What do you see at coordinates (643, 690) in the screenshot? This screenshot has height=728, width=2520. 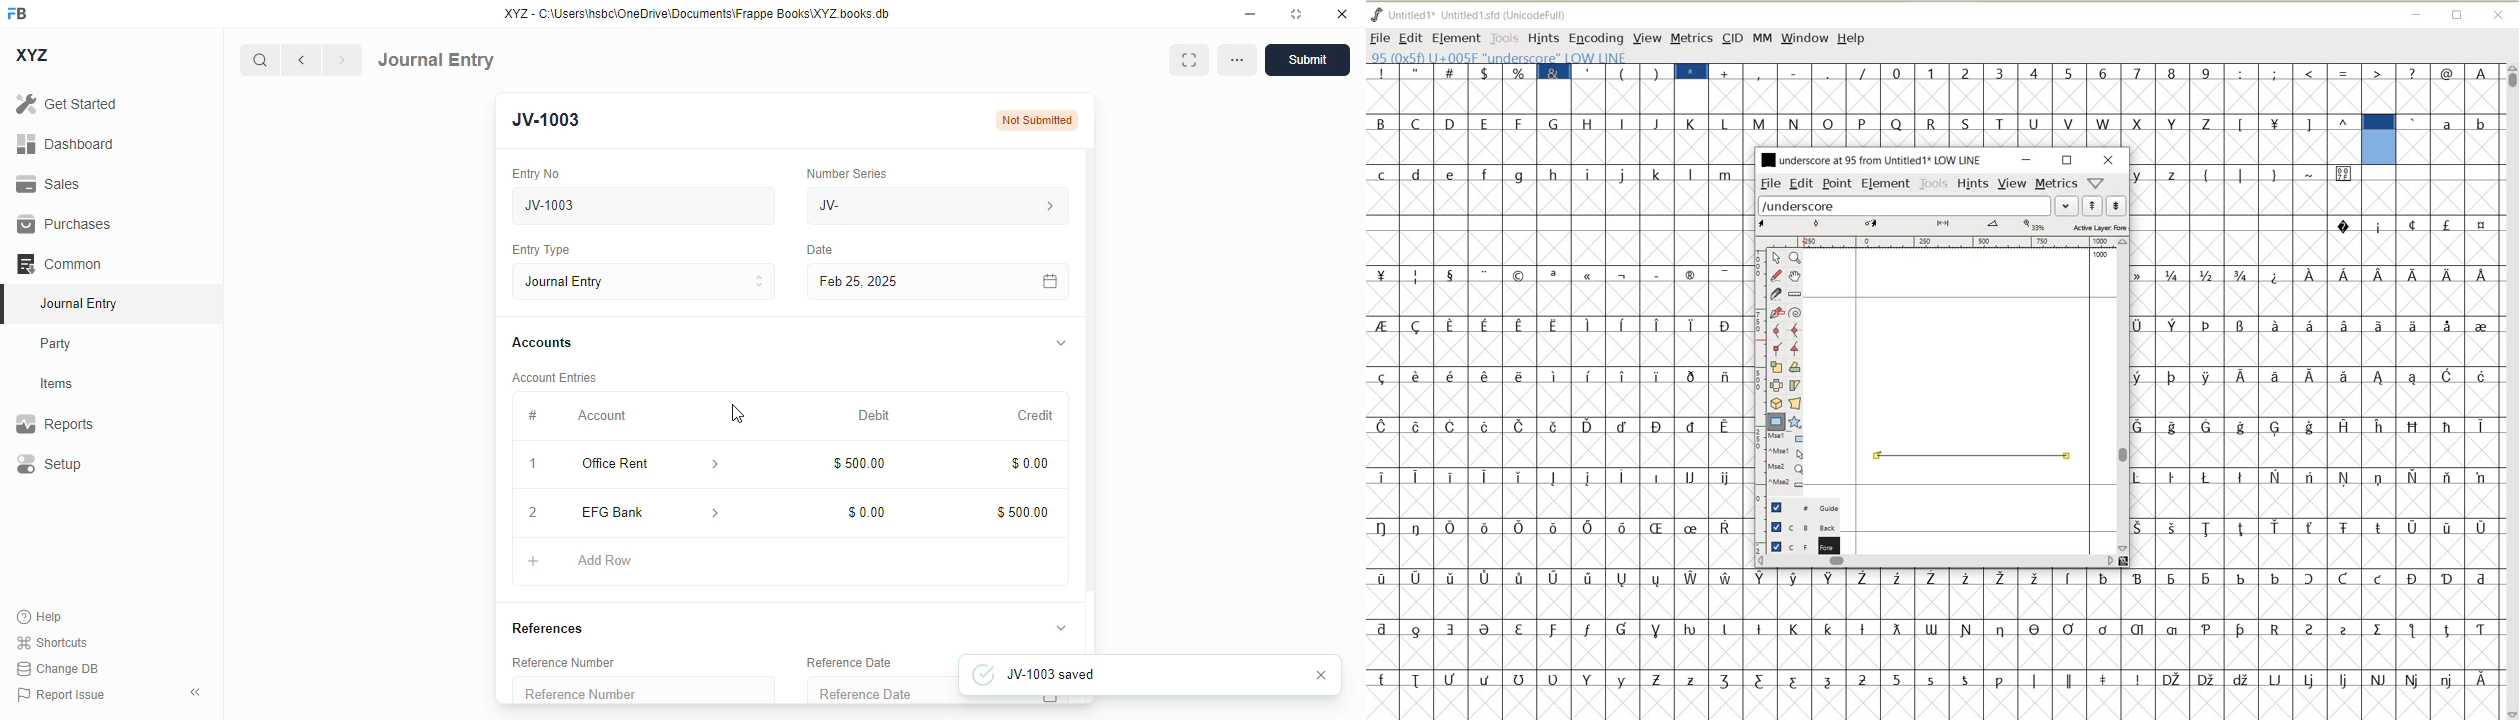 I see `reference number` at bounding box center [643, 690].